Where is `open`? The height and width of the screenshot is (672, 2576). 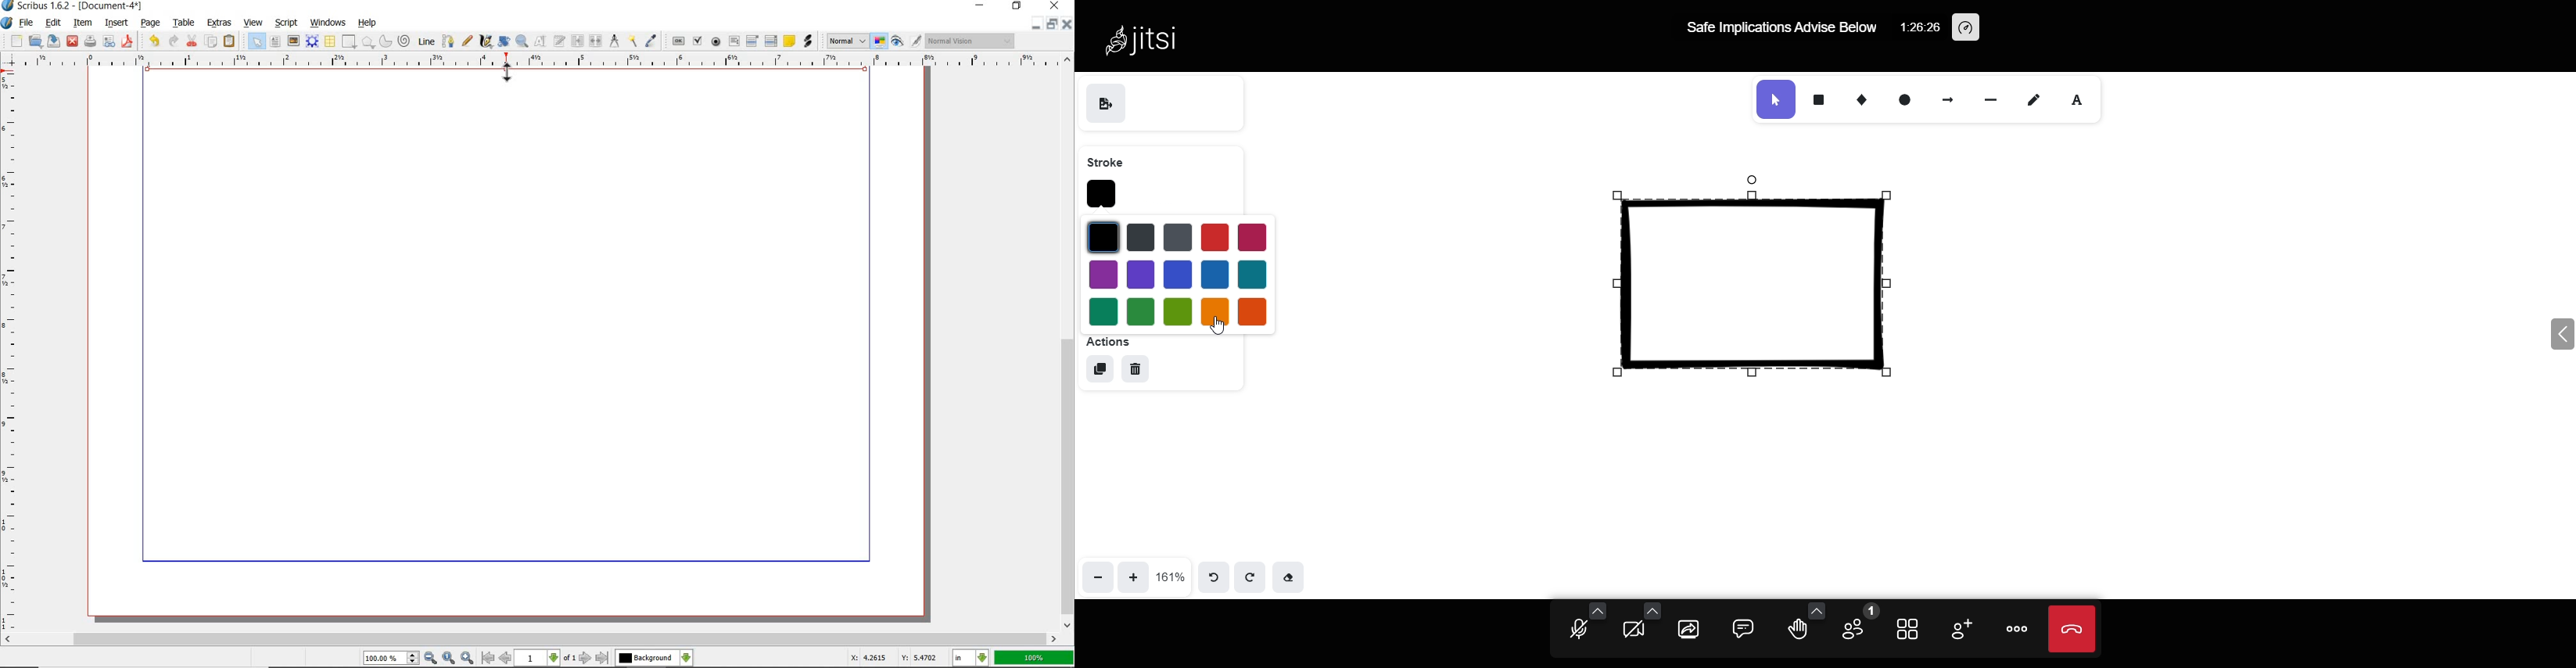
open is located at coordinates (36, 42).